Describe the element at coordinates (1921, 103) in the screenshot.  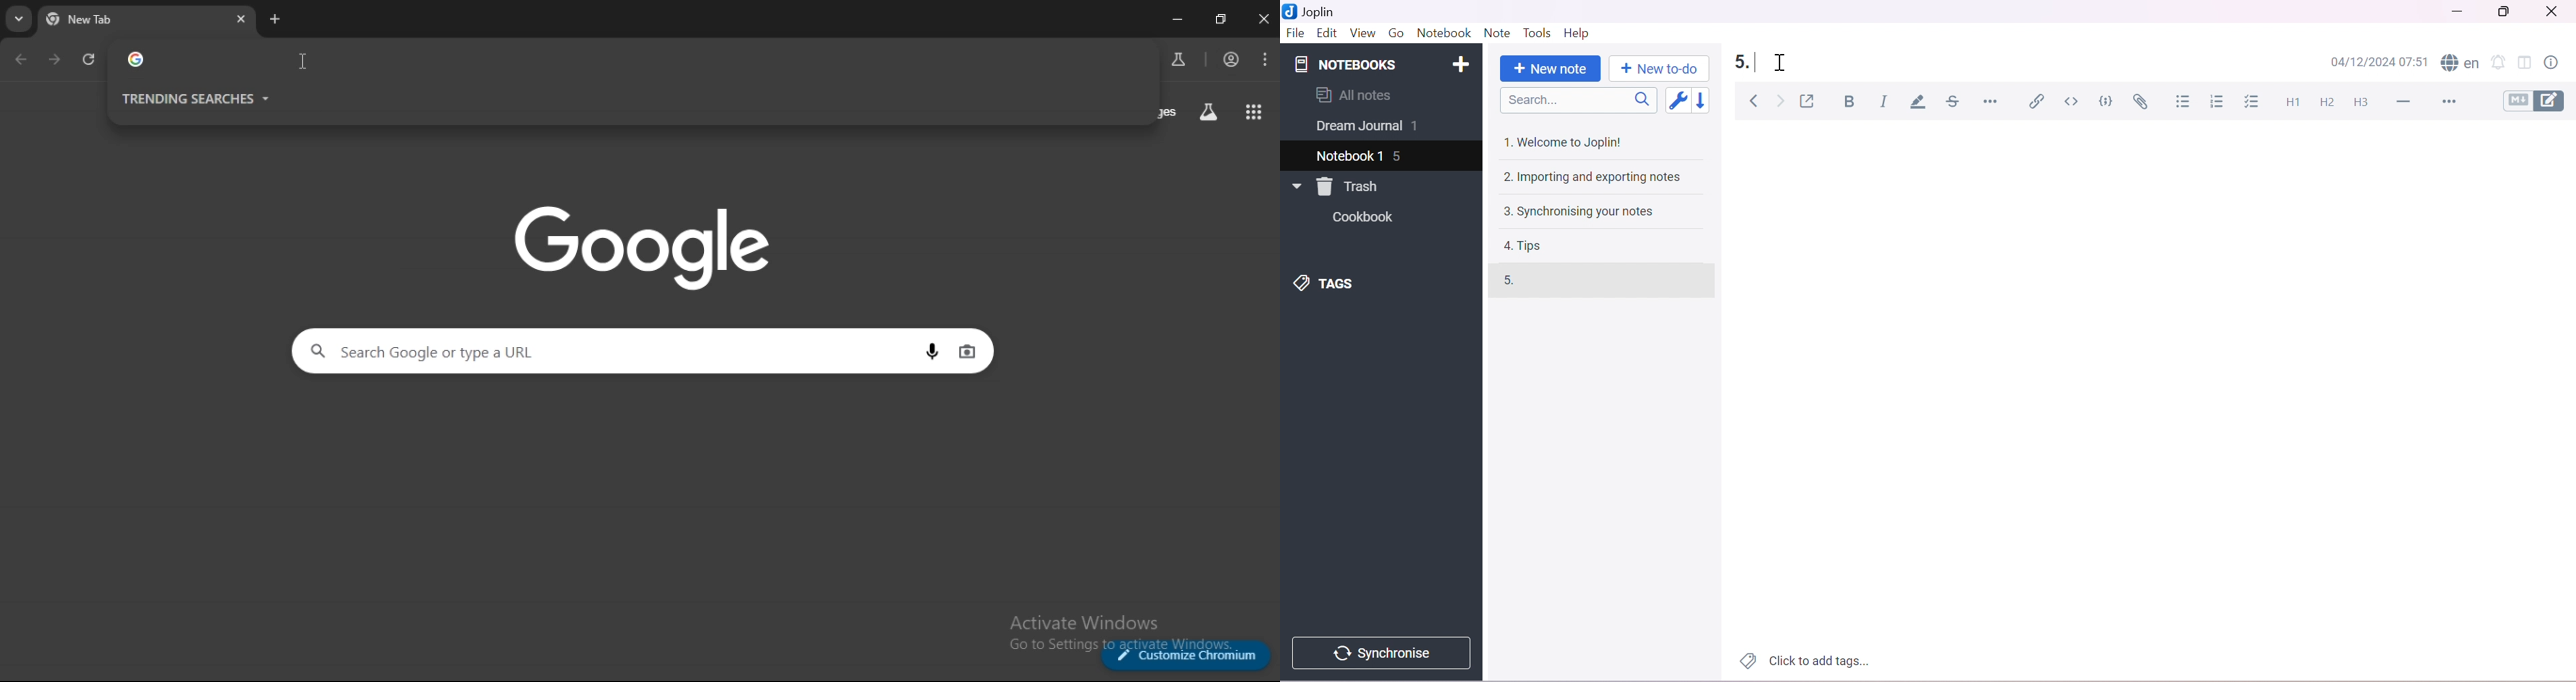
I see `Highlight` at that location.